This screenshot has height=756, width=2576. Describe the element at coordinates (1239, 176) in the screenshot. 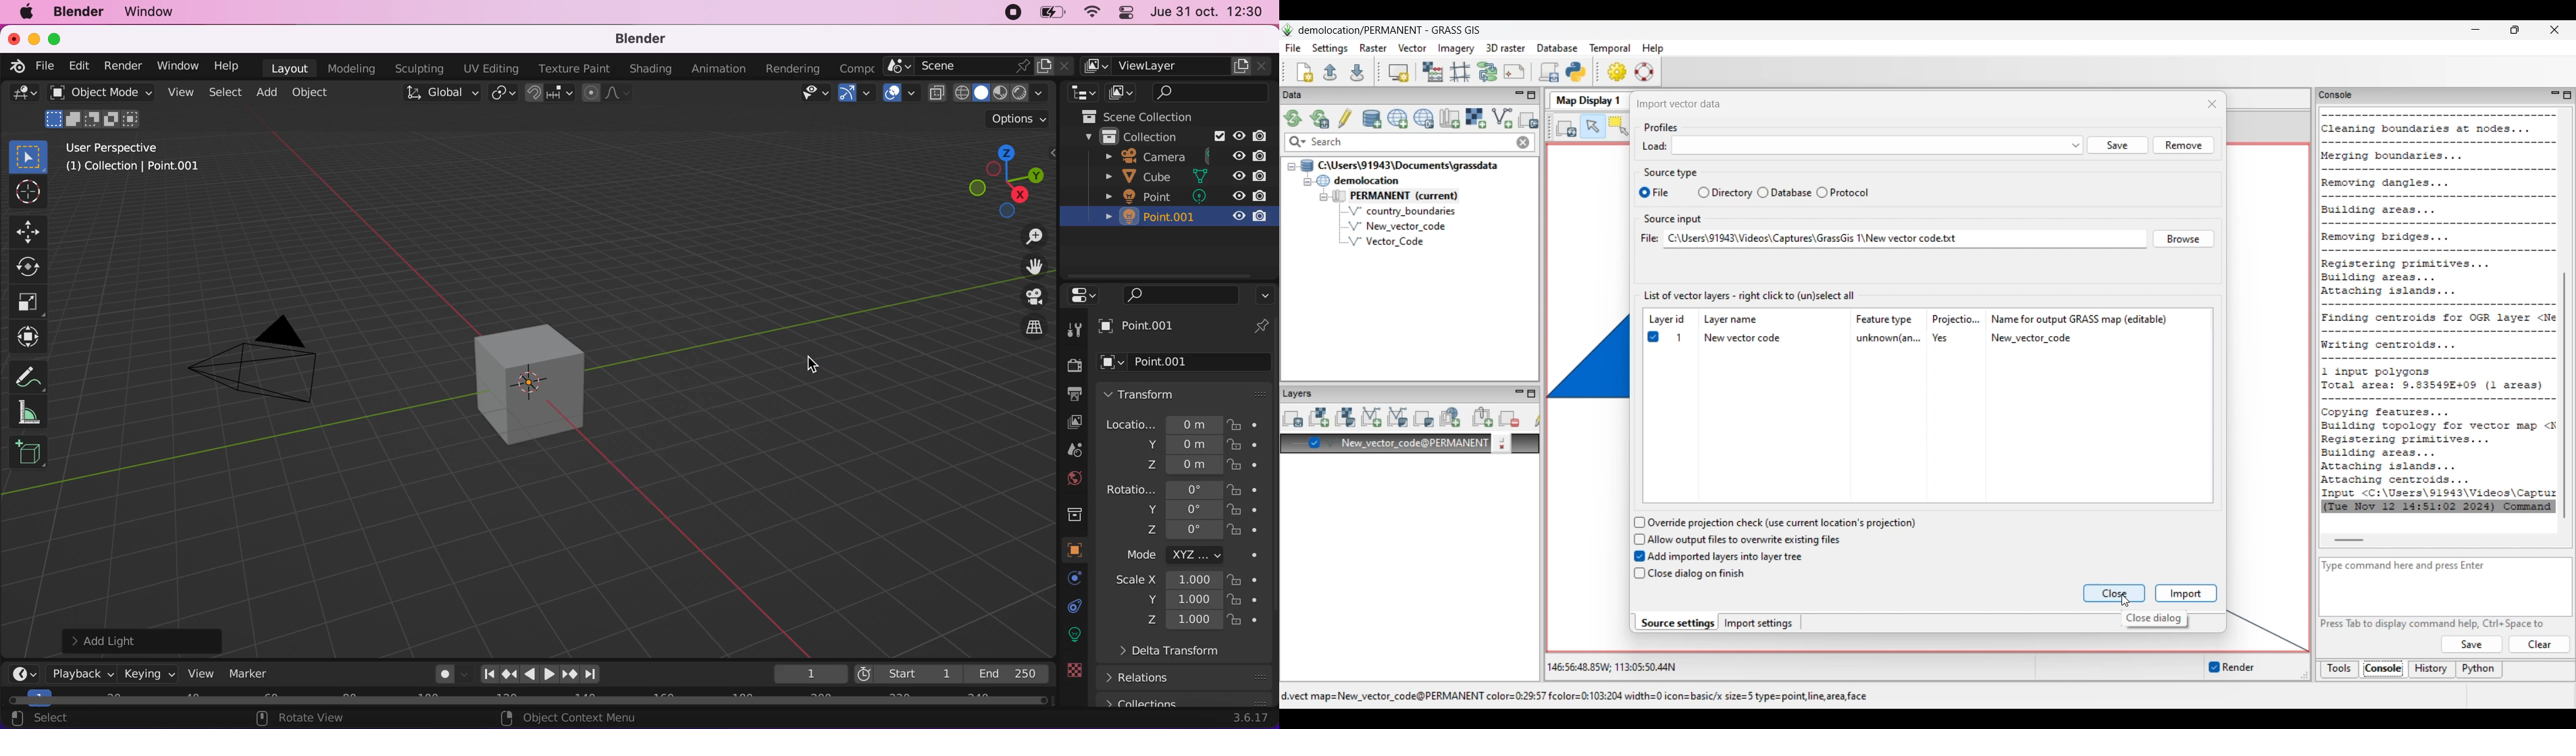

I see `hide in viewpoint` at that location.